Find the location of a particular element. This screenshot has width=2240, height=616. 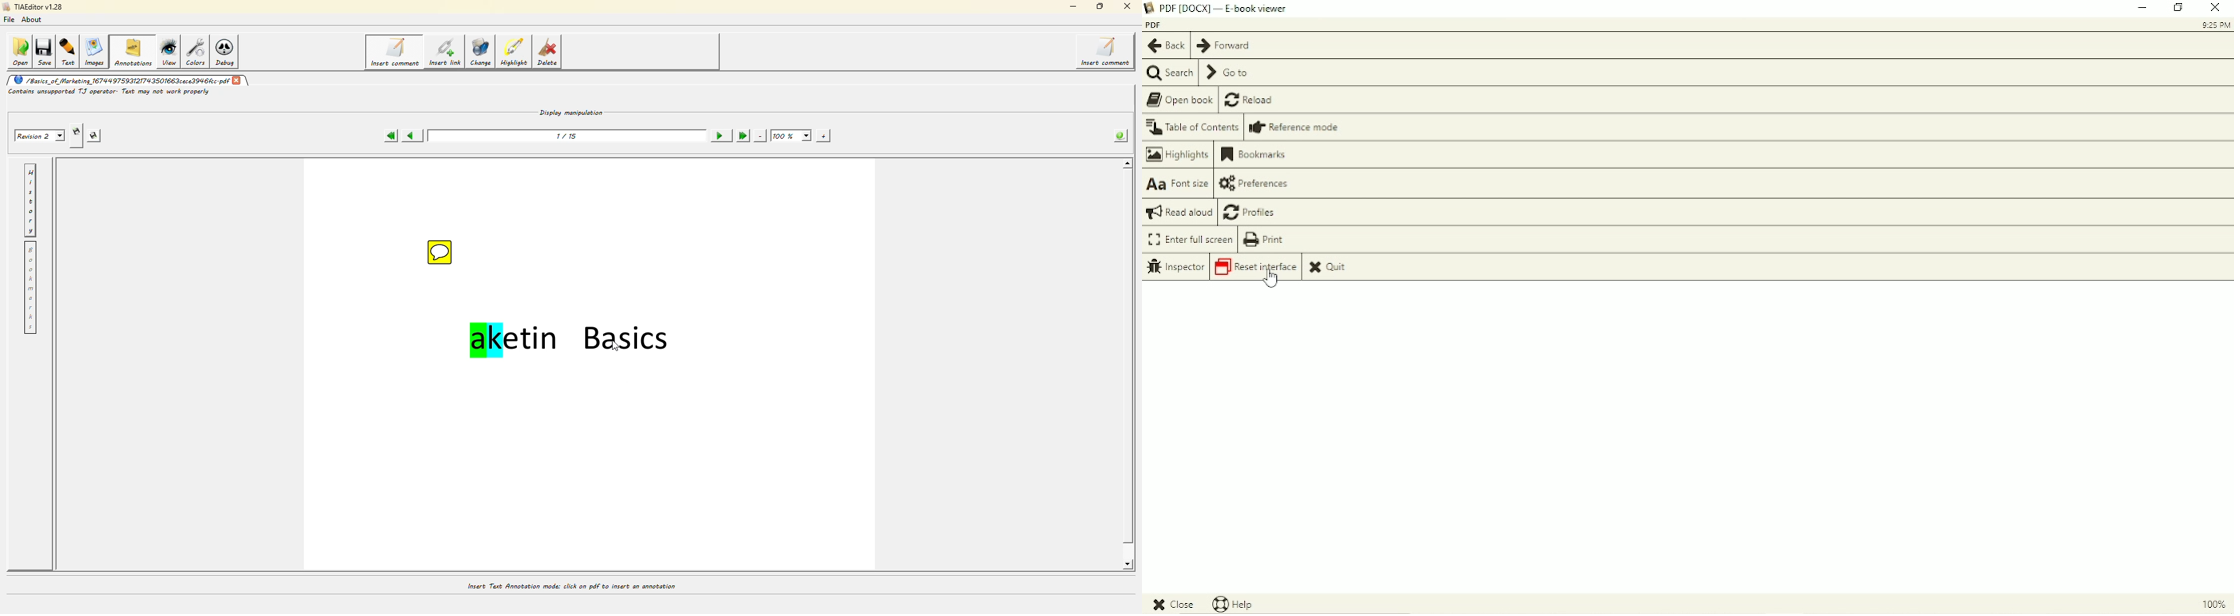

Go to is located at coordinates (1226, 72).